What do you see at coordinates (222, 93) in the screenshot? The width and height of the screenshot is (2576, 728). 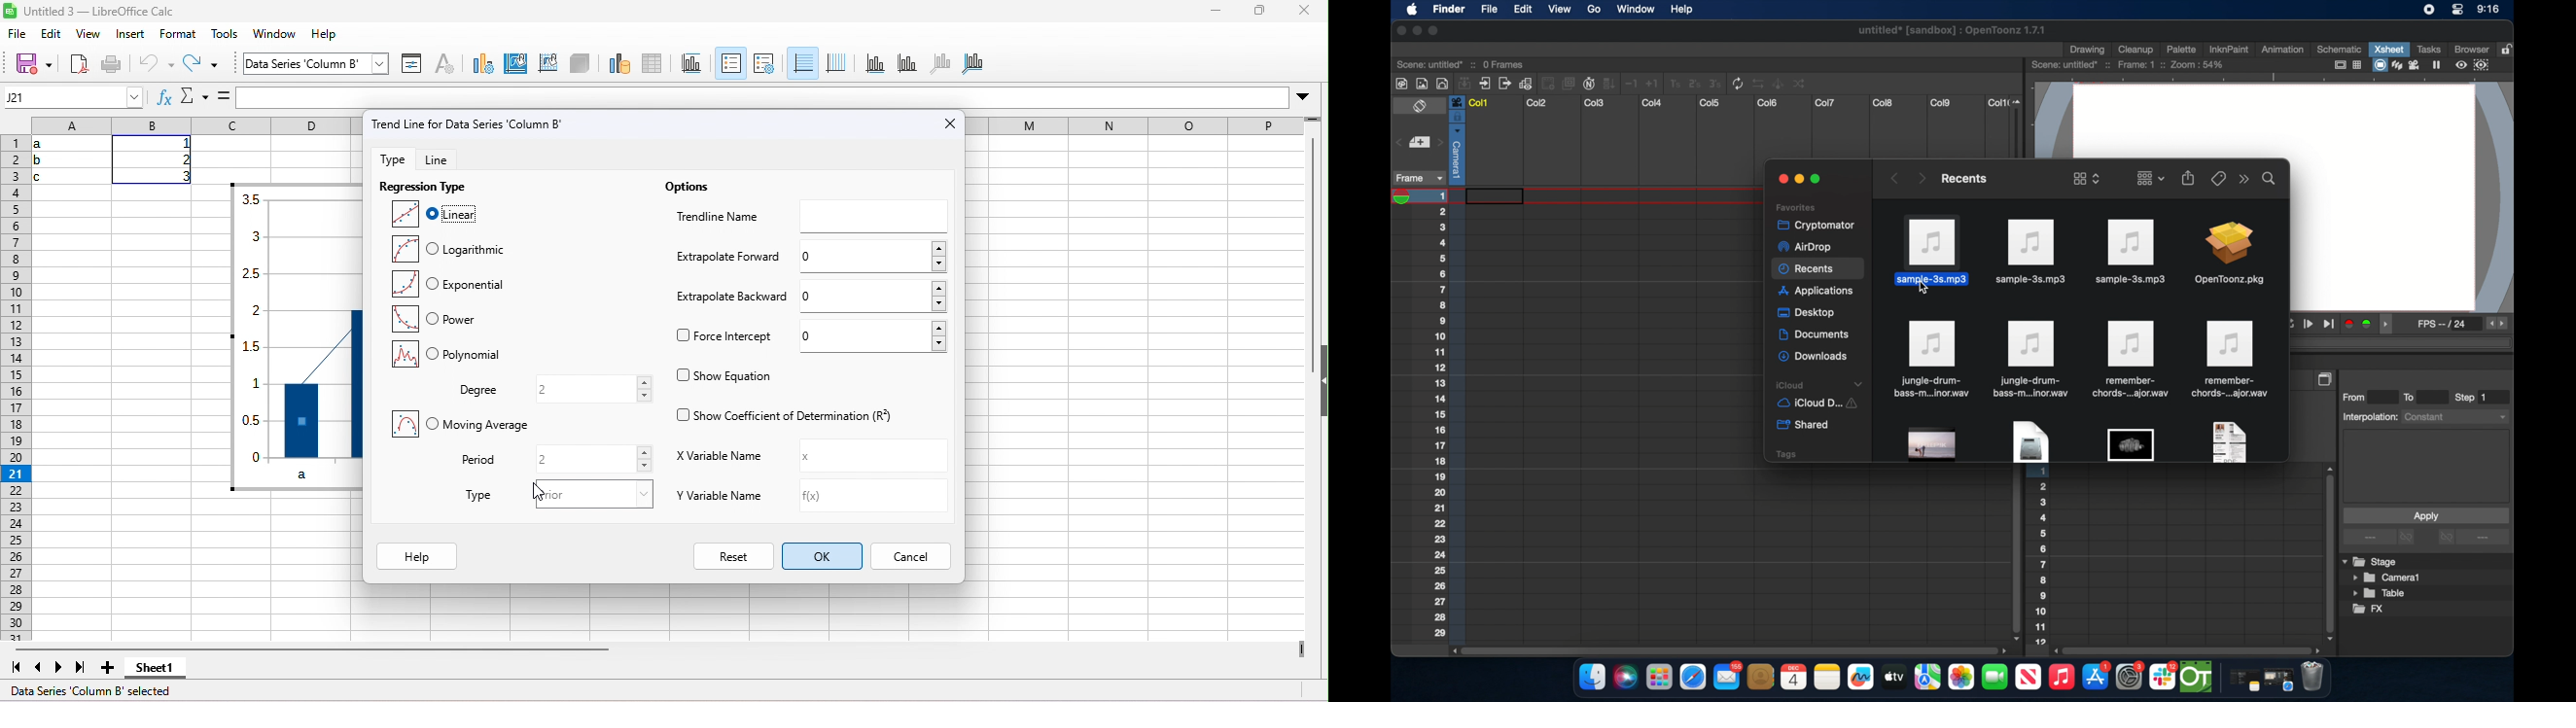 I see `formula` at bounding box center [222, 93].